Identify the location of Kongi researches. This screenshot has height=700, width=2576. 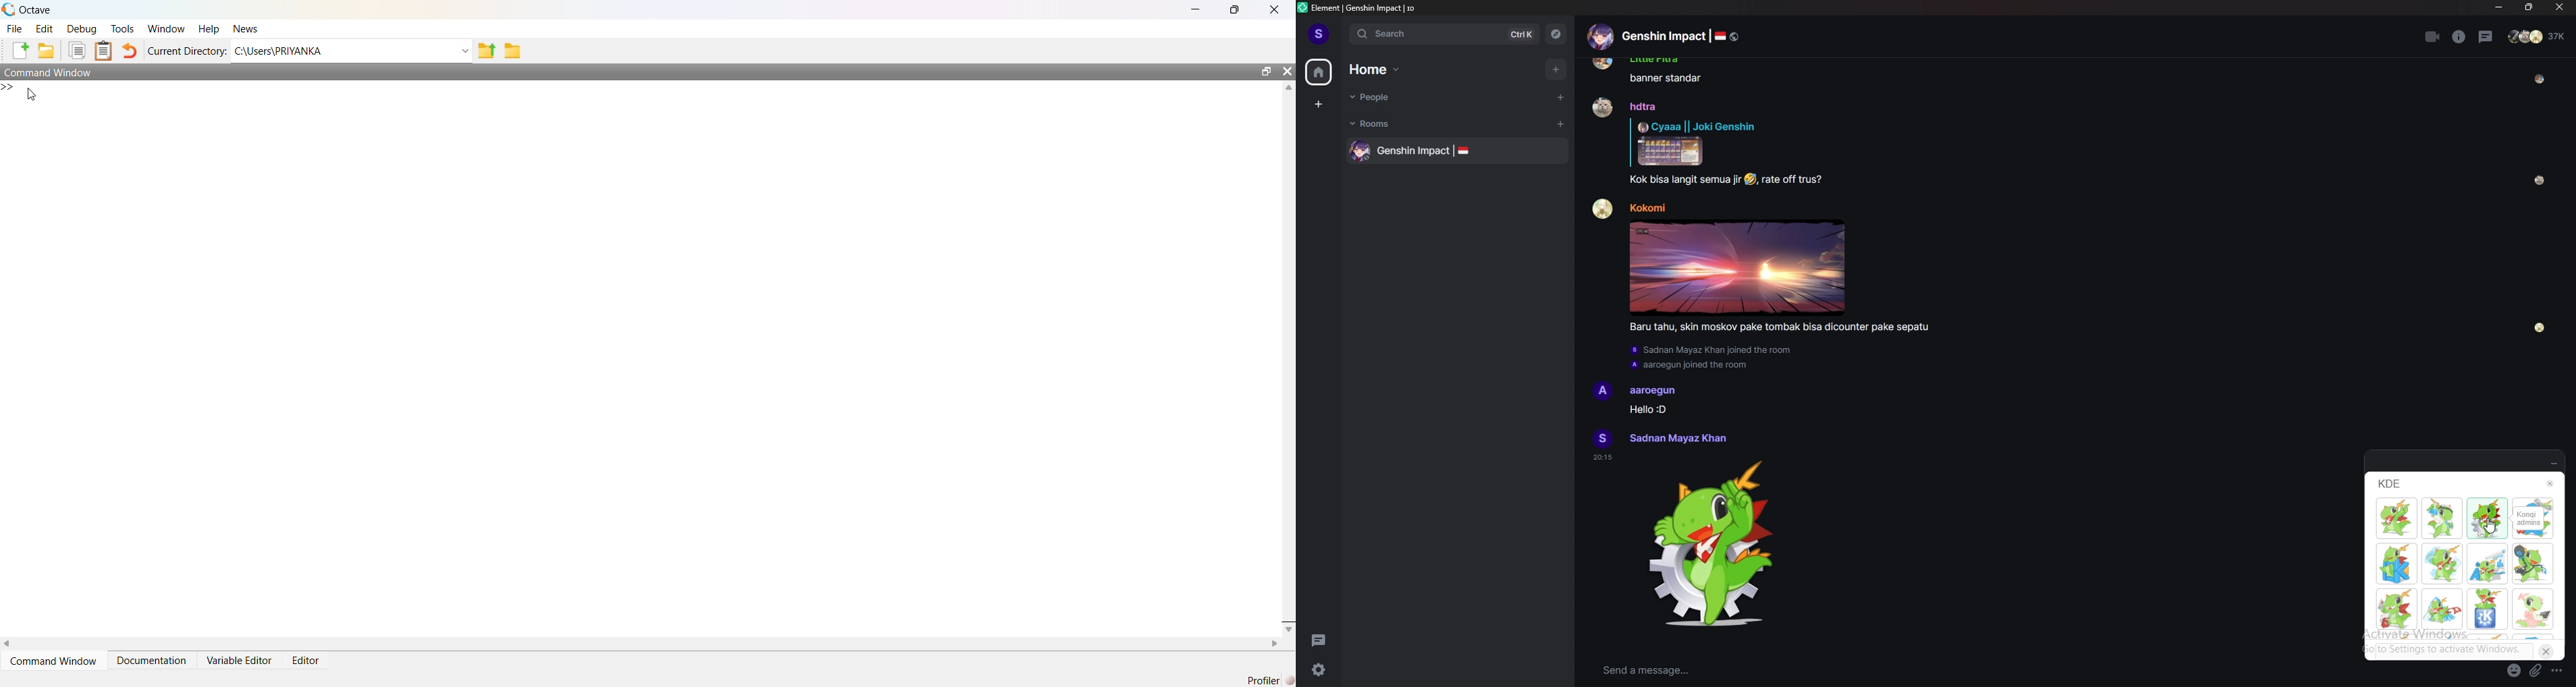
(2442, 518).